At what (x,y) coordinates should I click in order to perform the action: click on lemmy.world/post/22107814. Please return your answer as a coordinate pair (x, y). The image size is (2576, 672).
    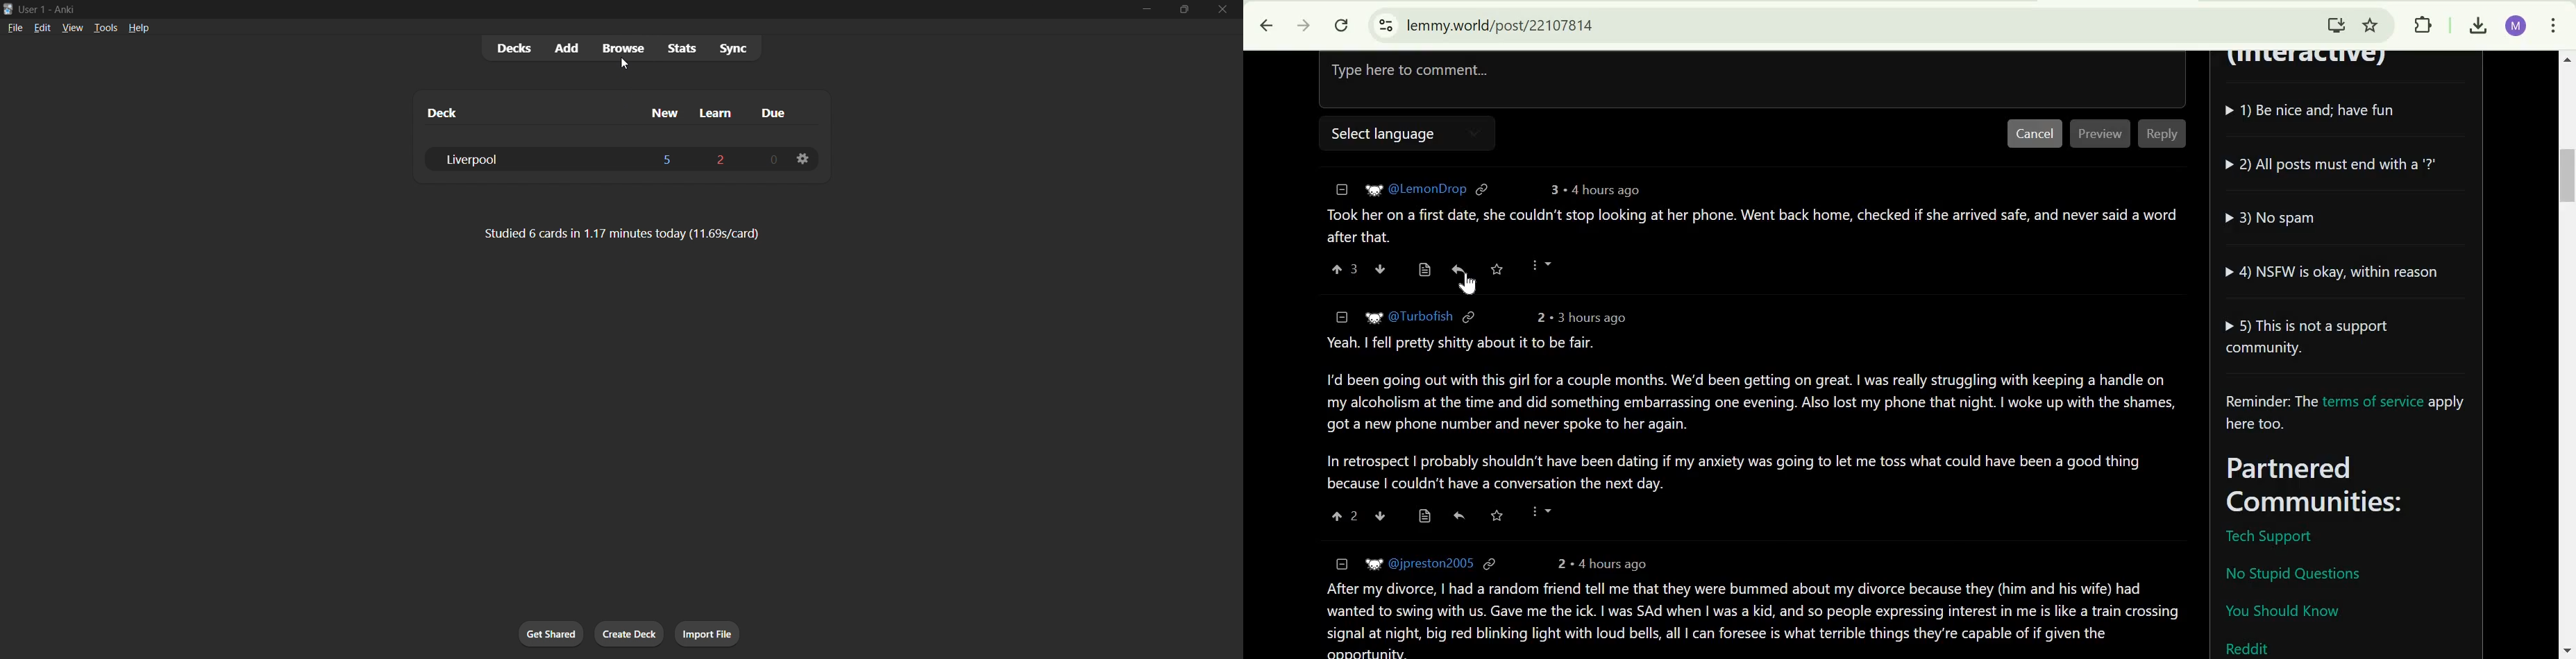
    Looking at the image, I should click on (1500, 24).